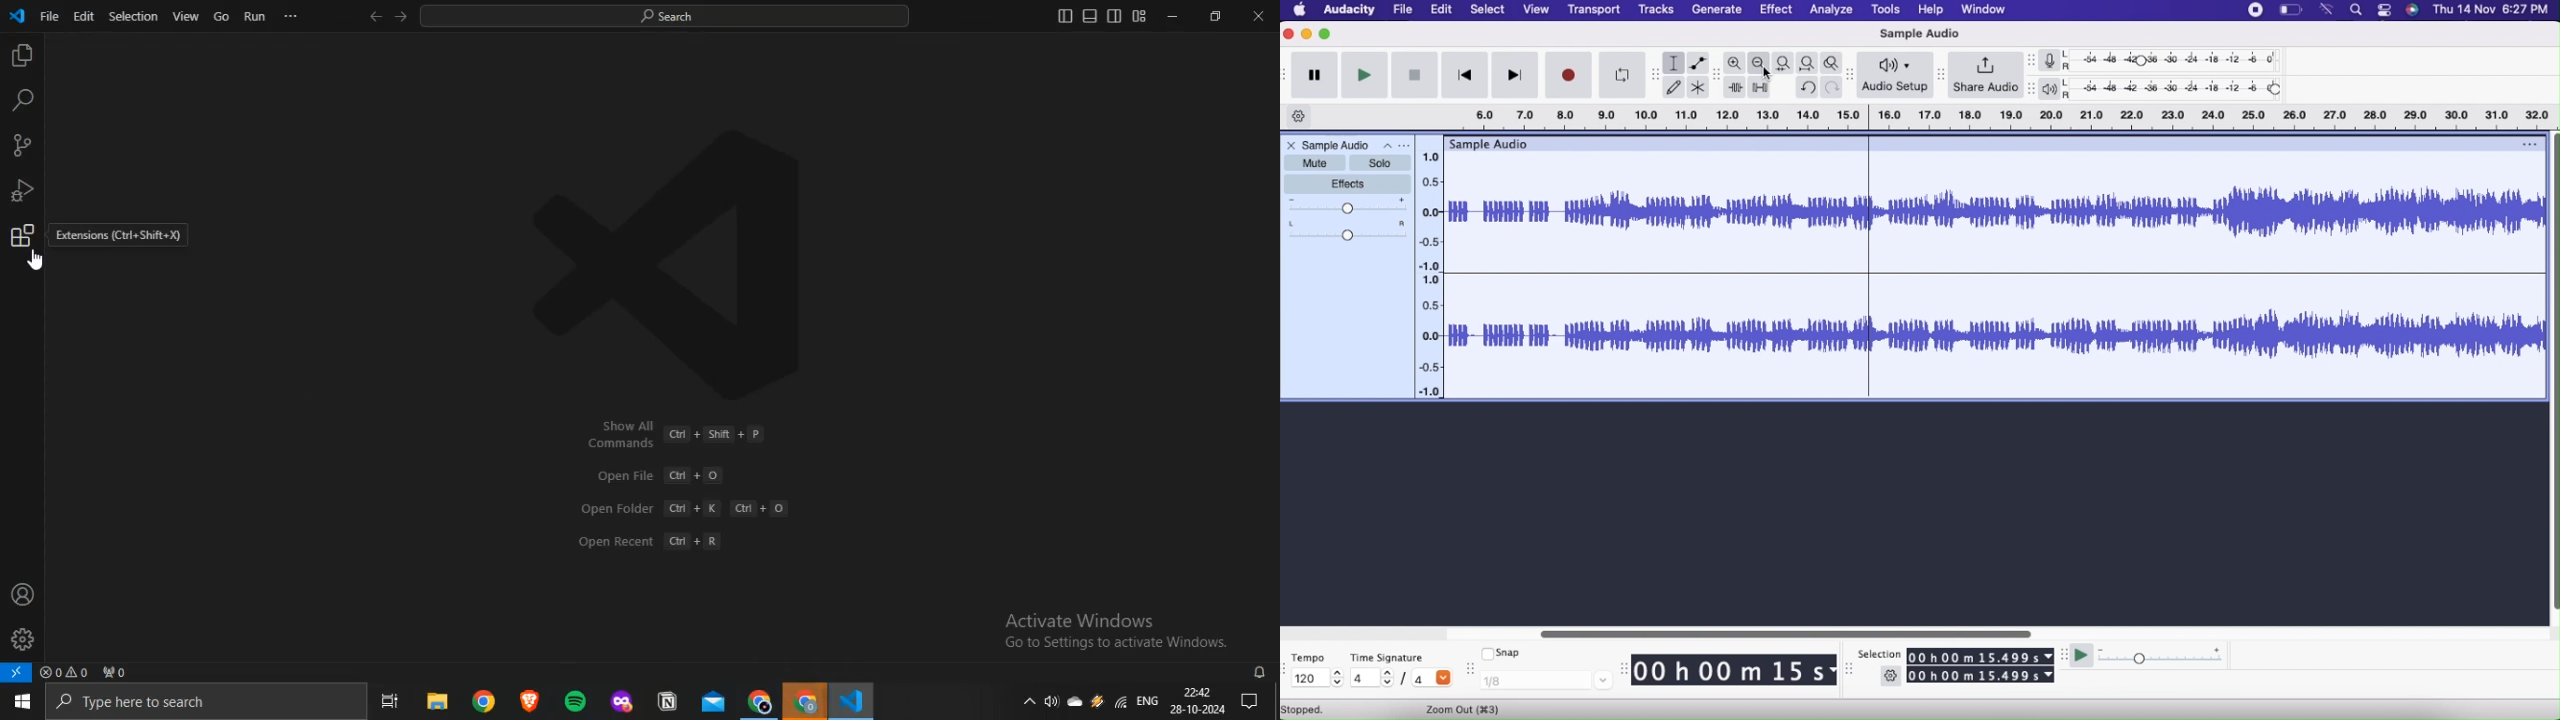 The image size is (2576, 728). I want to click on Slider, so click(1430, 270).